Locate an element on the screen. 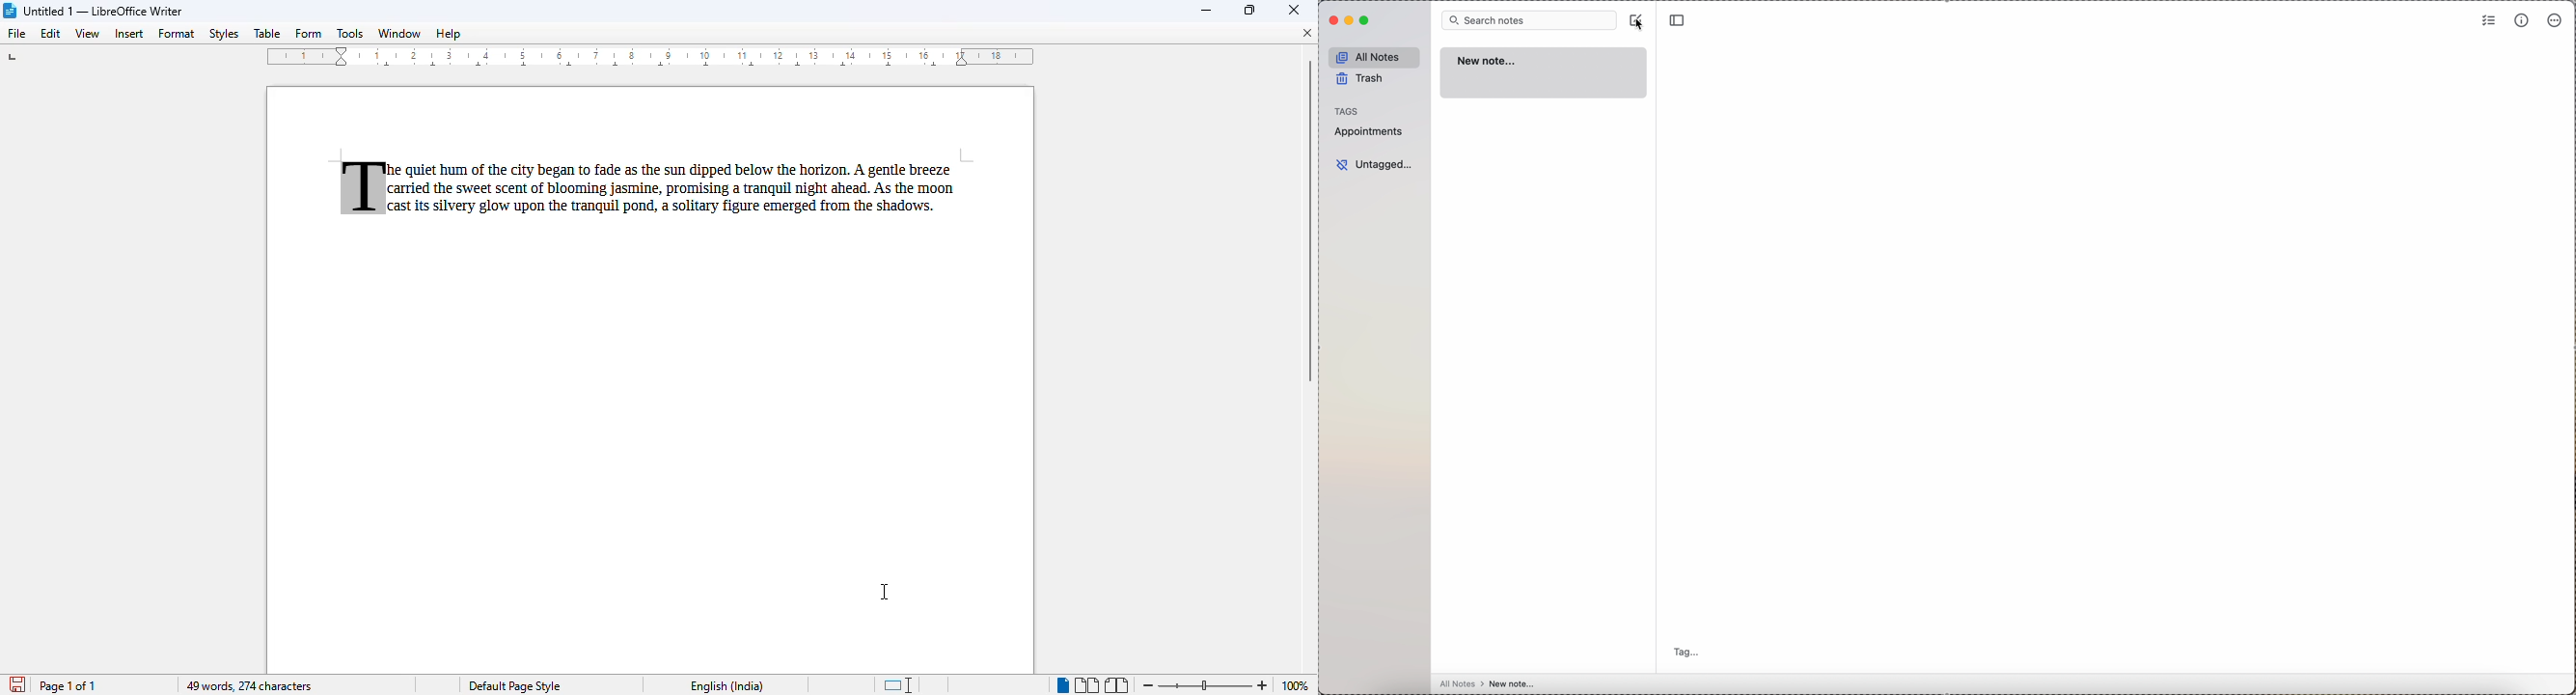 Image resolution: width=2576 pixels, height=700 pixels. text language is located at coordinates (726, 685).